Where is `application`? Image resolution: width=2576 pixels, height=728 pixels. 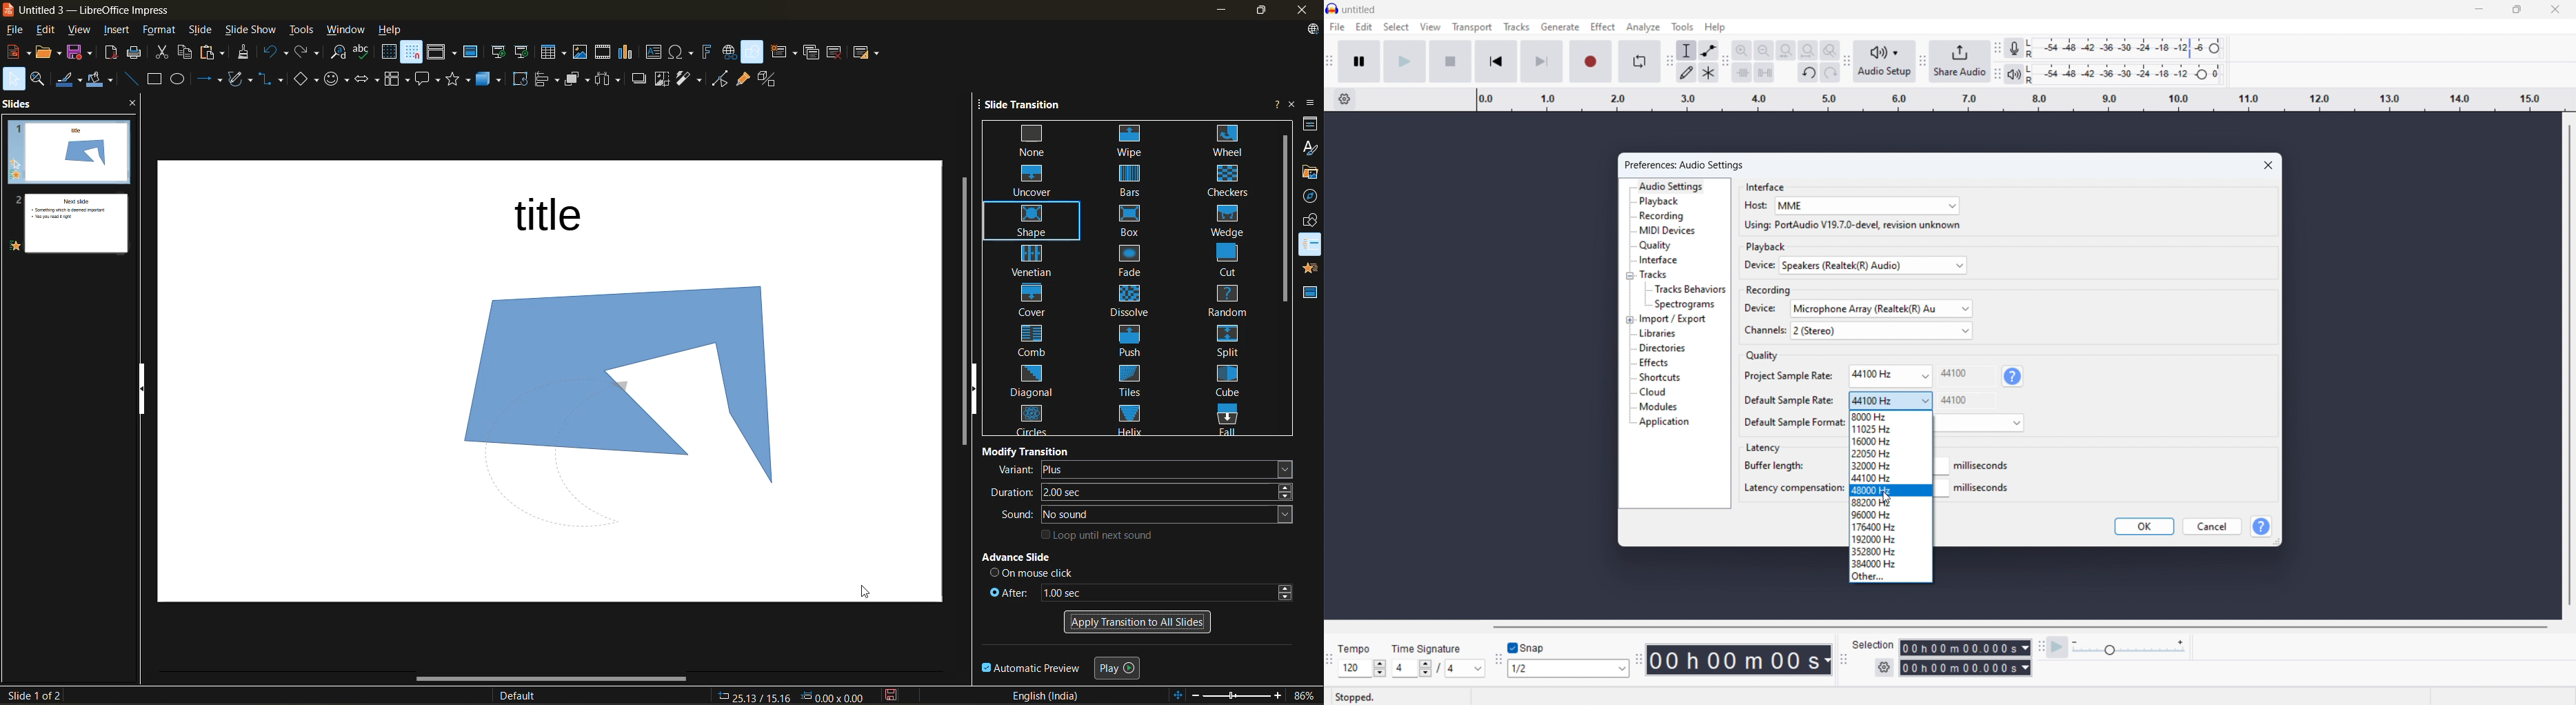 application is located at coordinates (1665, 422).